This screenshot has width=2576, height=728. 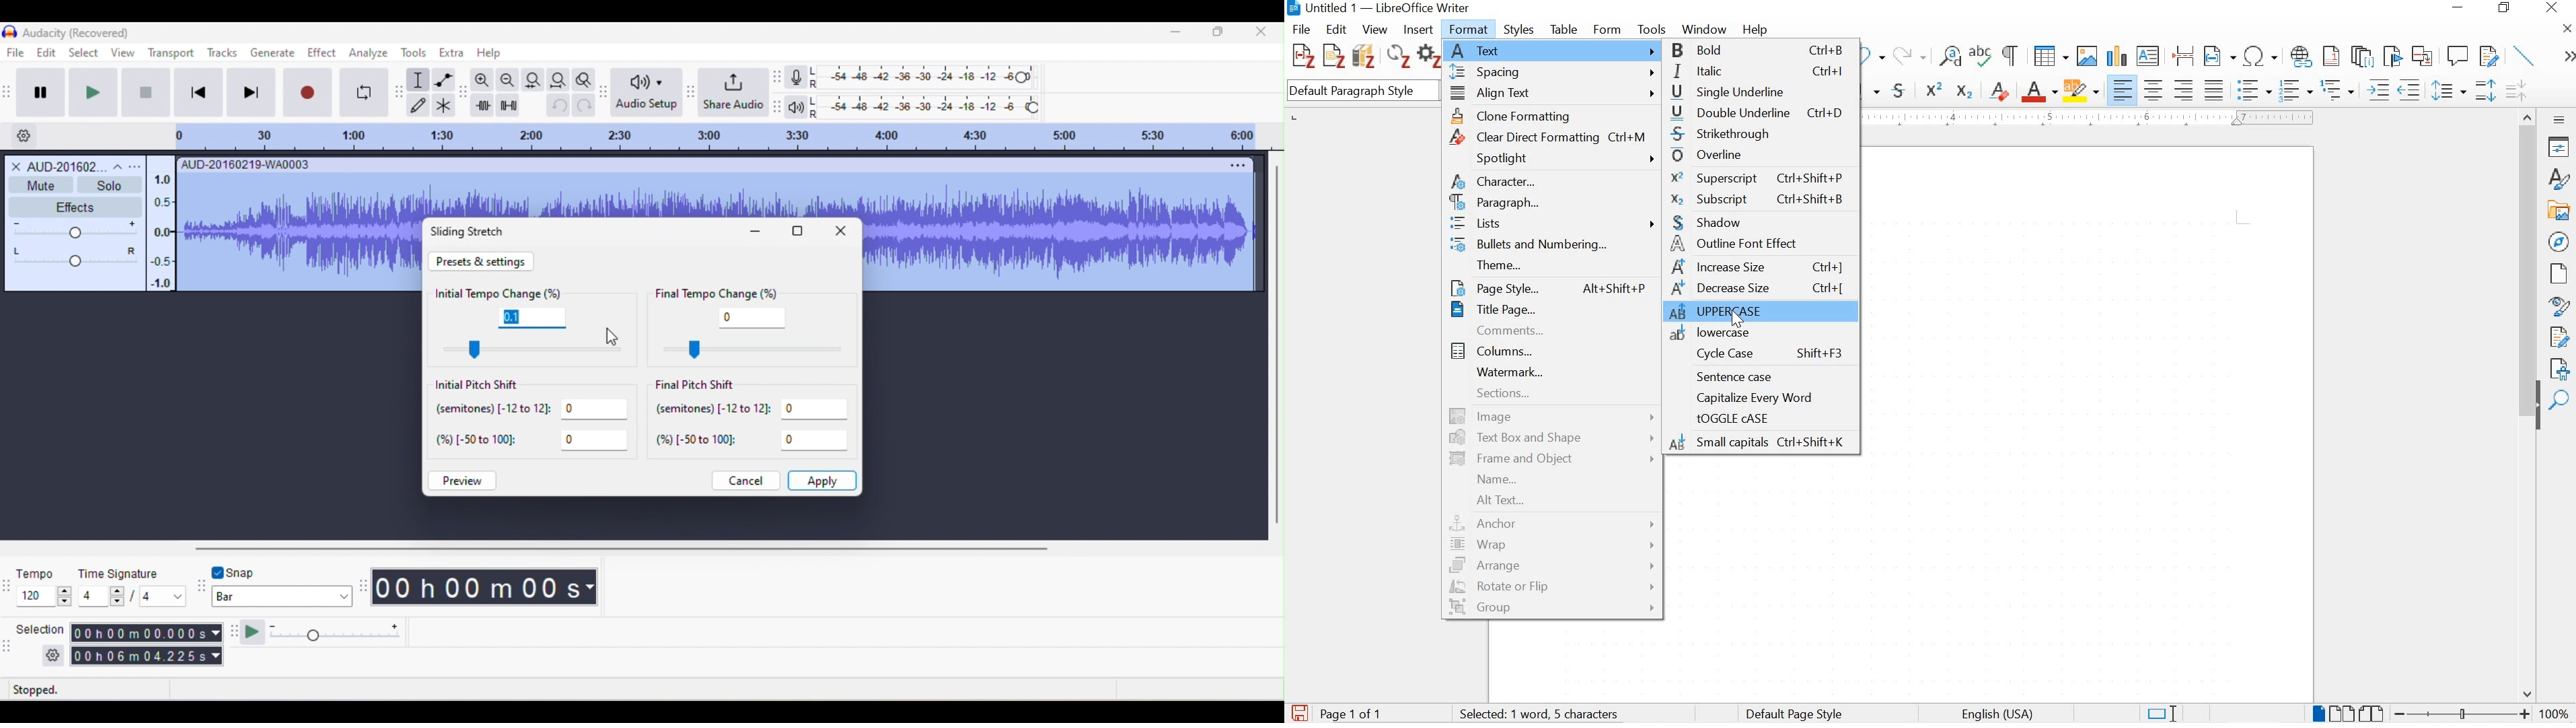 I want to click on fit selection to width, so click(x=533, y=79).